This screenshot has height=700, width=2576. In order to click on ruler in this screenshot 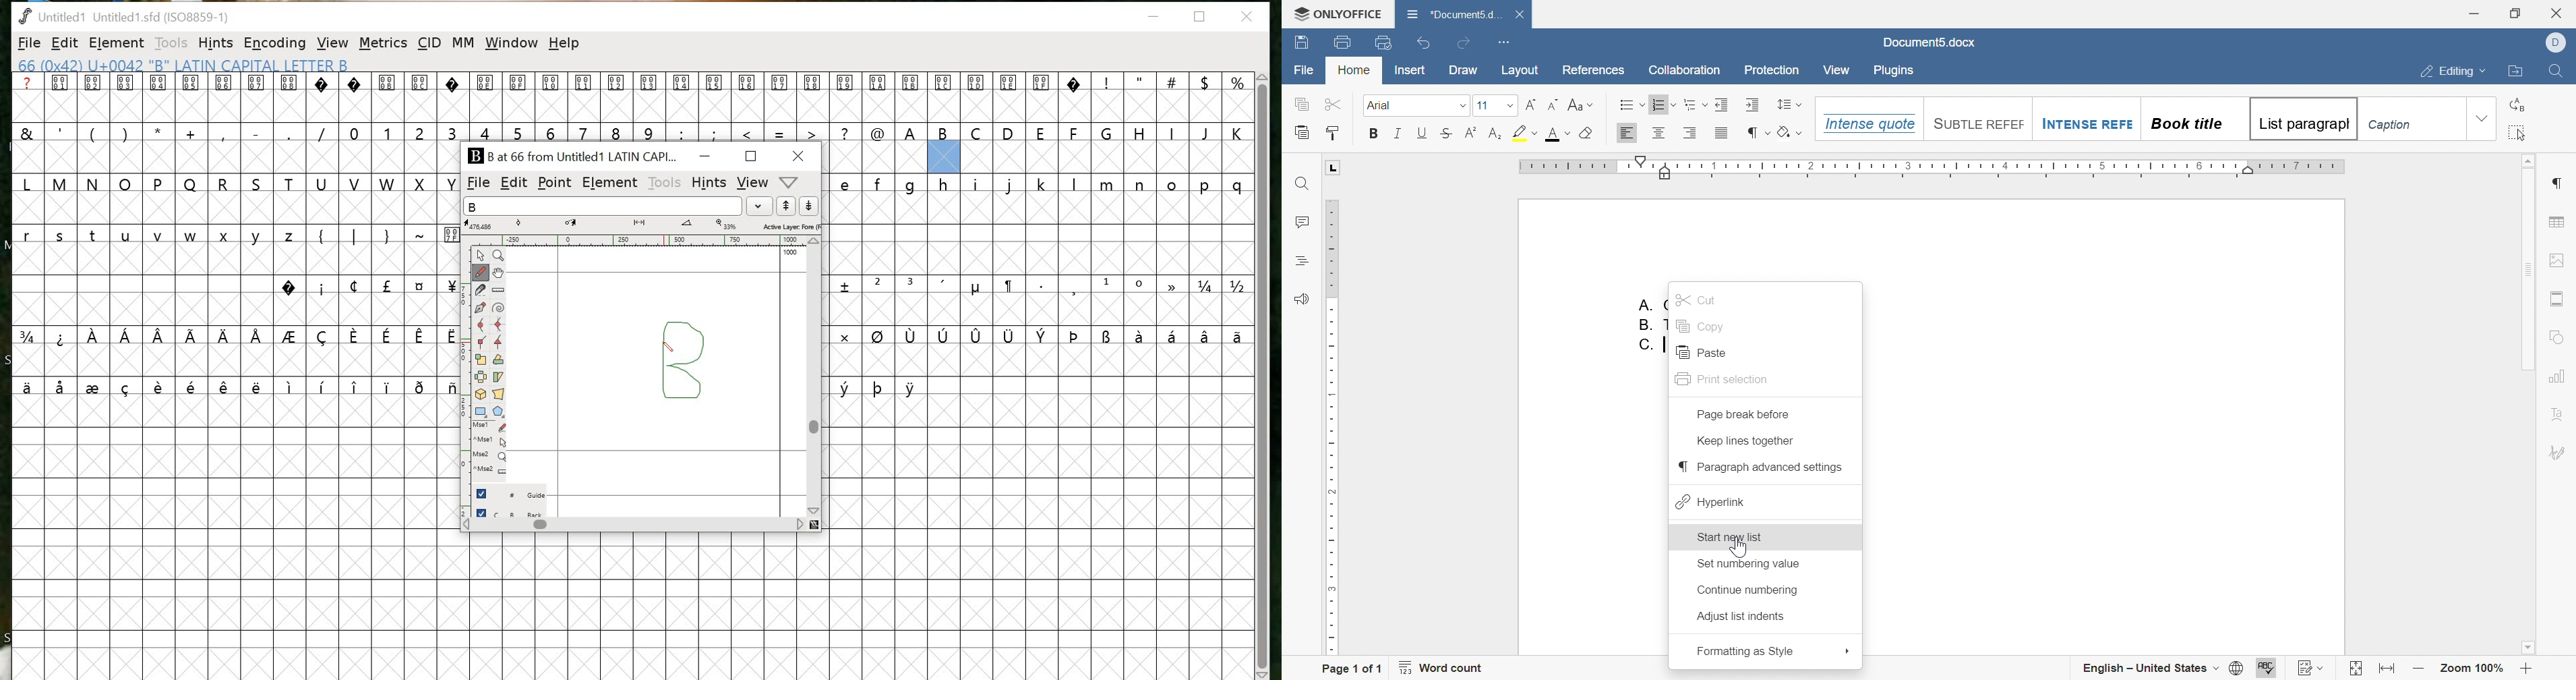, I will do `click(634, 240)`.